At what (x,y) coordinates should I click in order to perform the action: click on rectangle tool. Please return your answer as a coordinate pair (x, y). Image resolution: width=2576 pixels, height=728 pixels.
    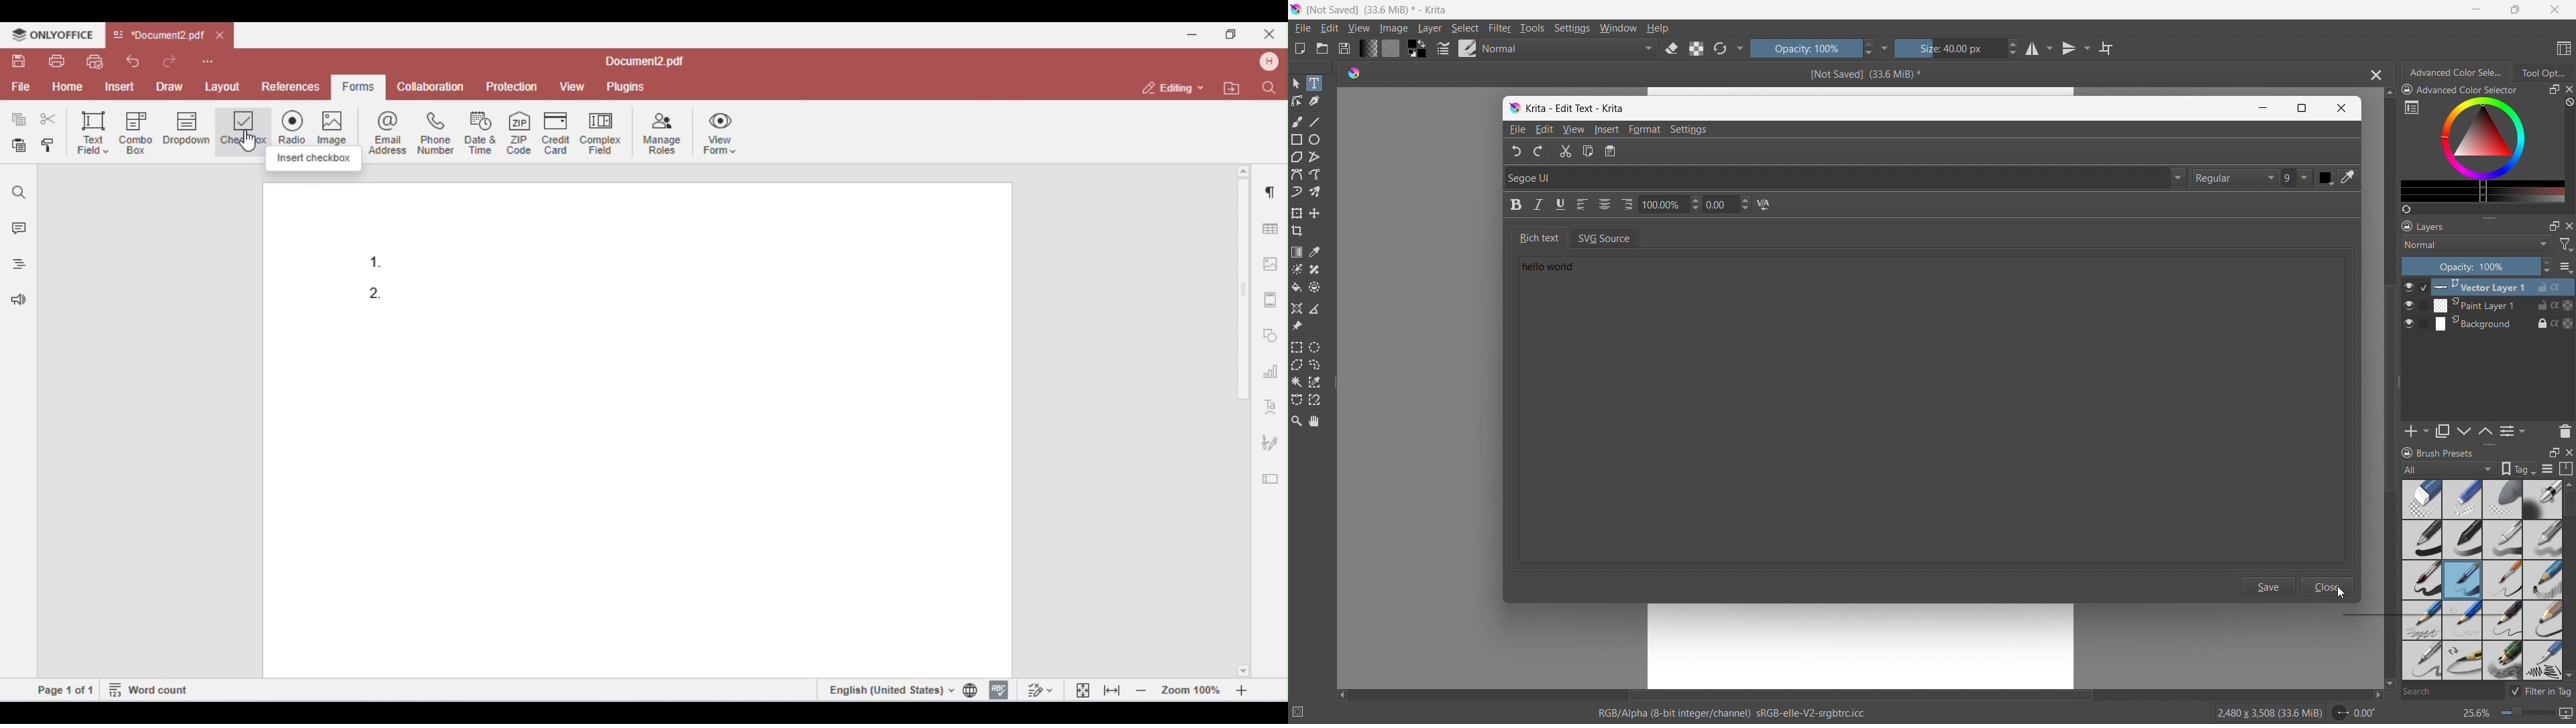
    Looking at the image, I should click on (1297, 139).